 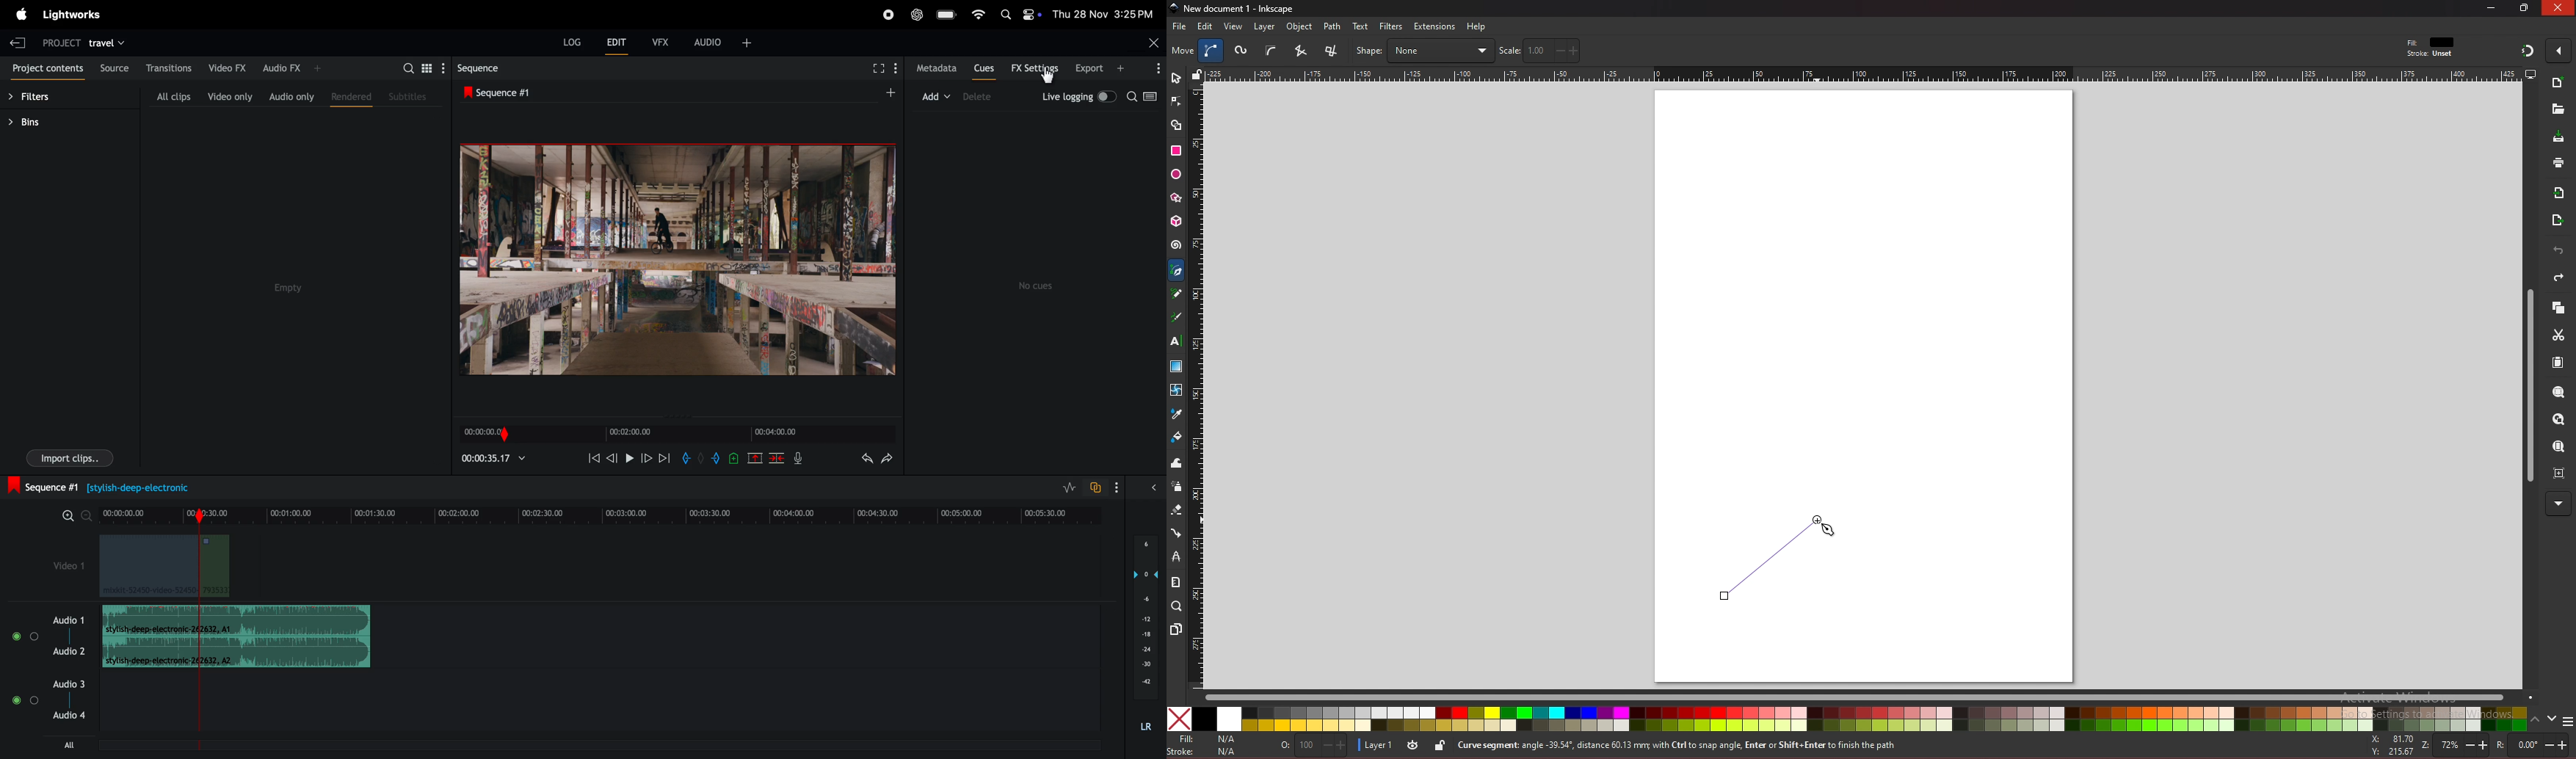 I want to click on audio clips, so click(x=237, y=636).